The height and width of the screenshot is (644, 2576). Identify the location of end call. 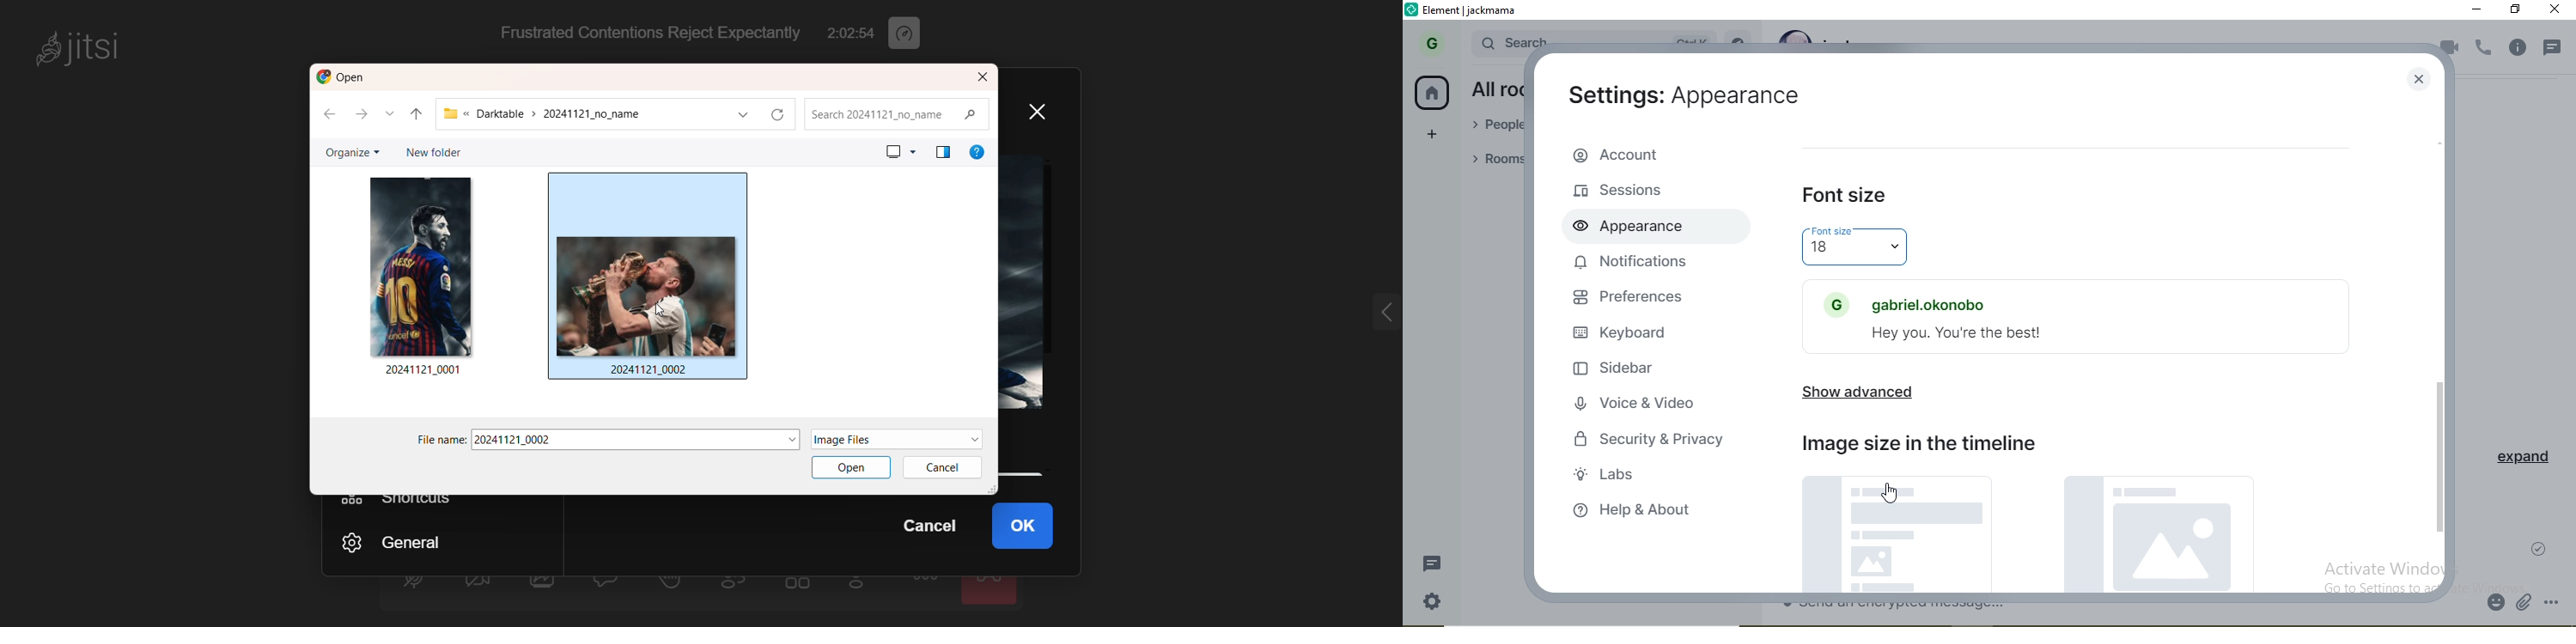
(992, 590).